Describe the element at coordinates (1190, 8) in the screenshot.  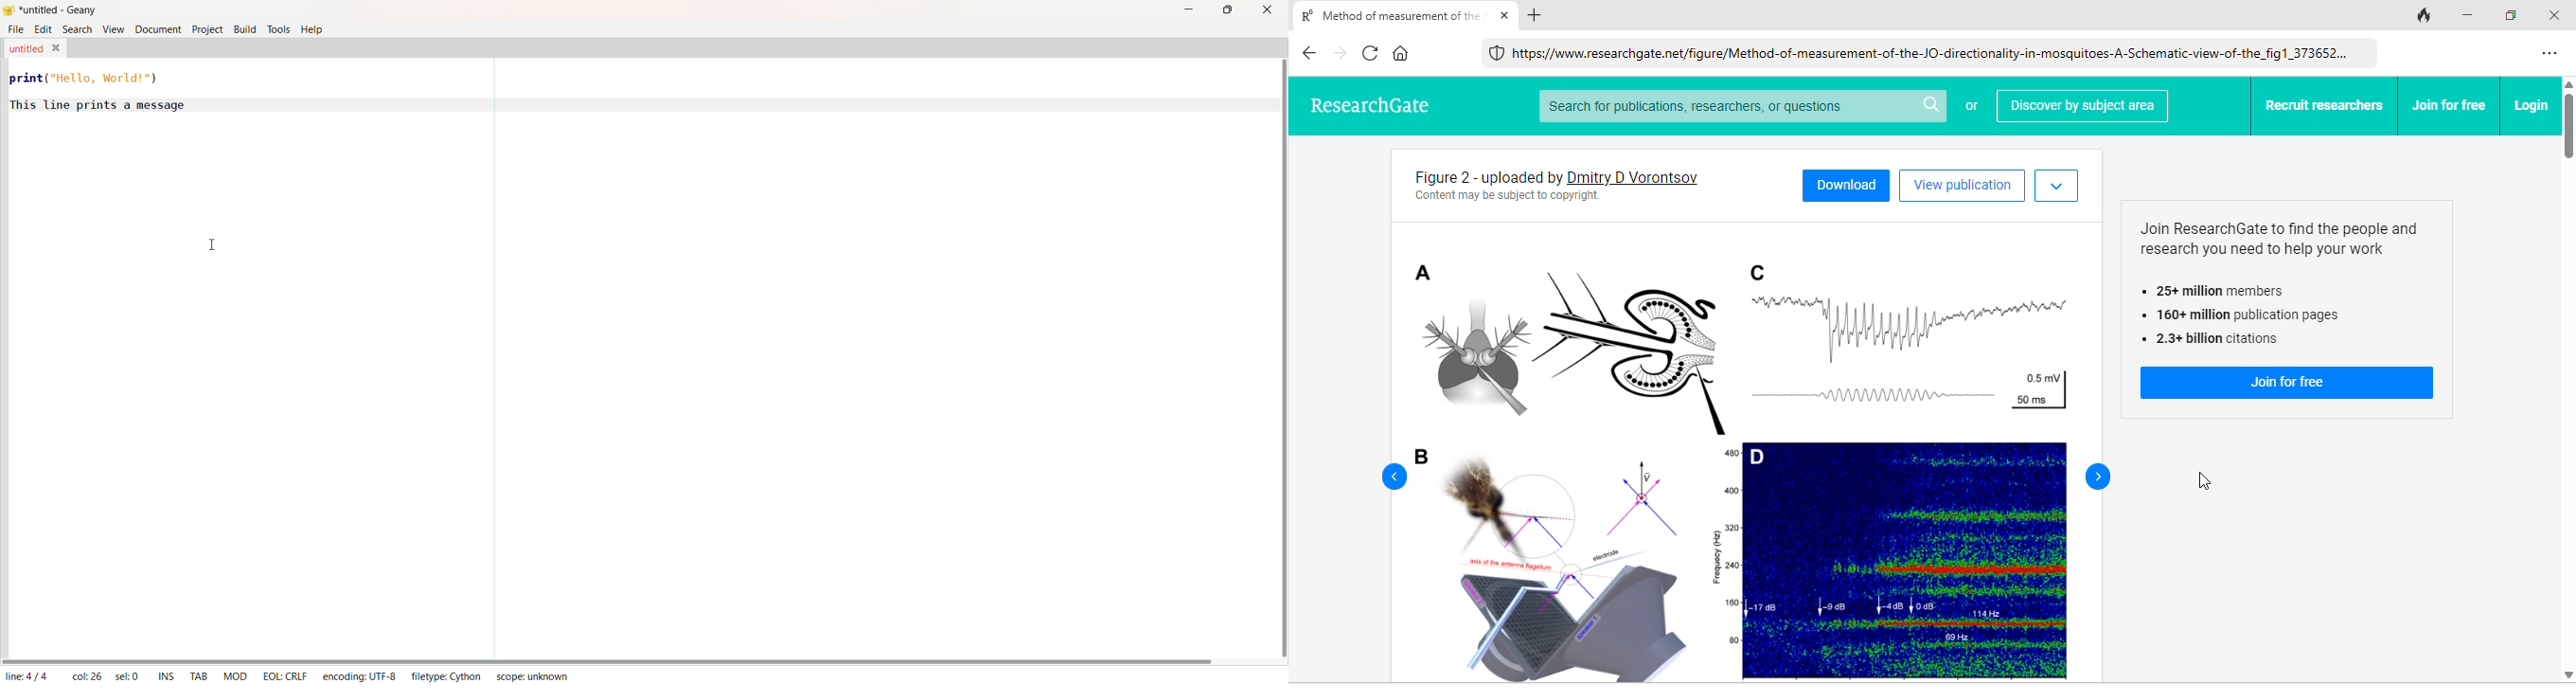
I see `Minimize` at that location.